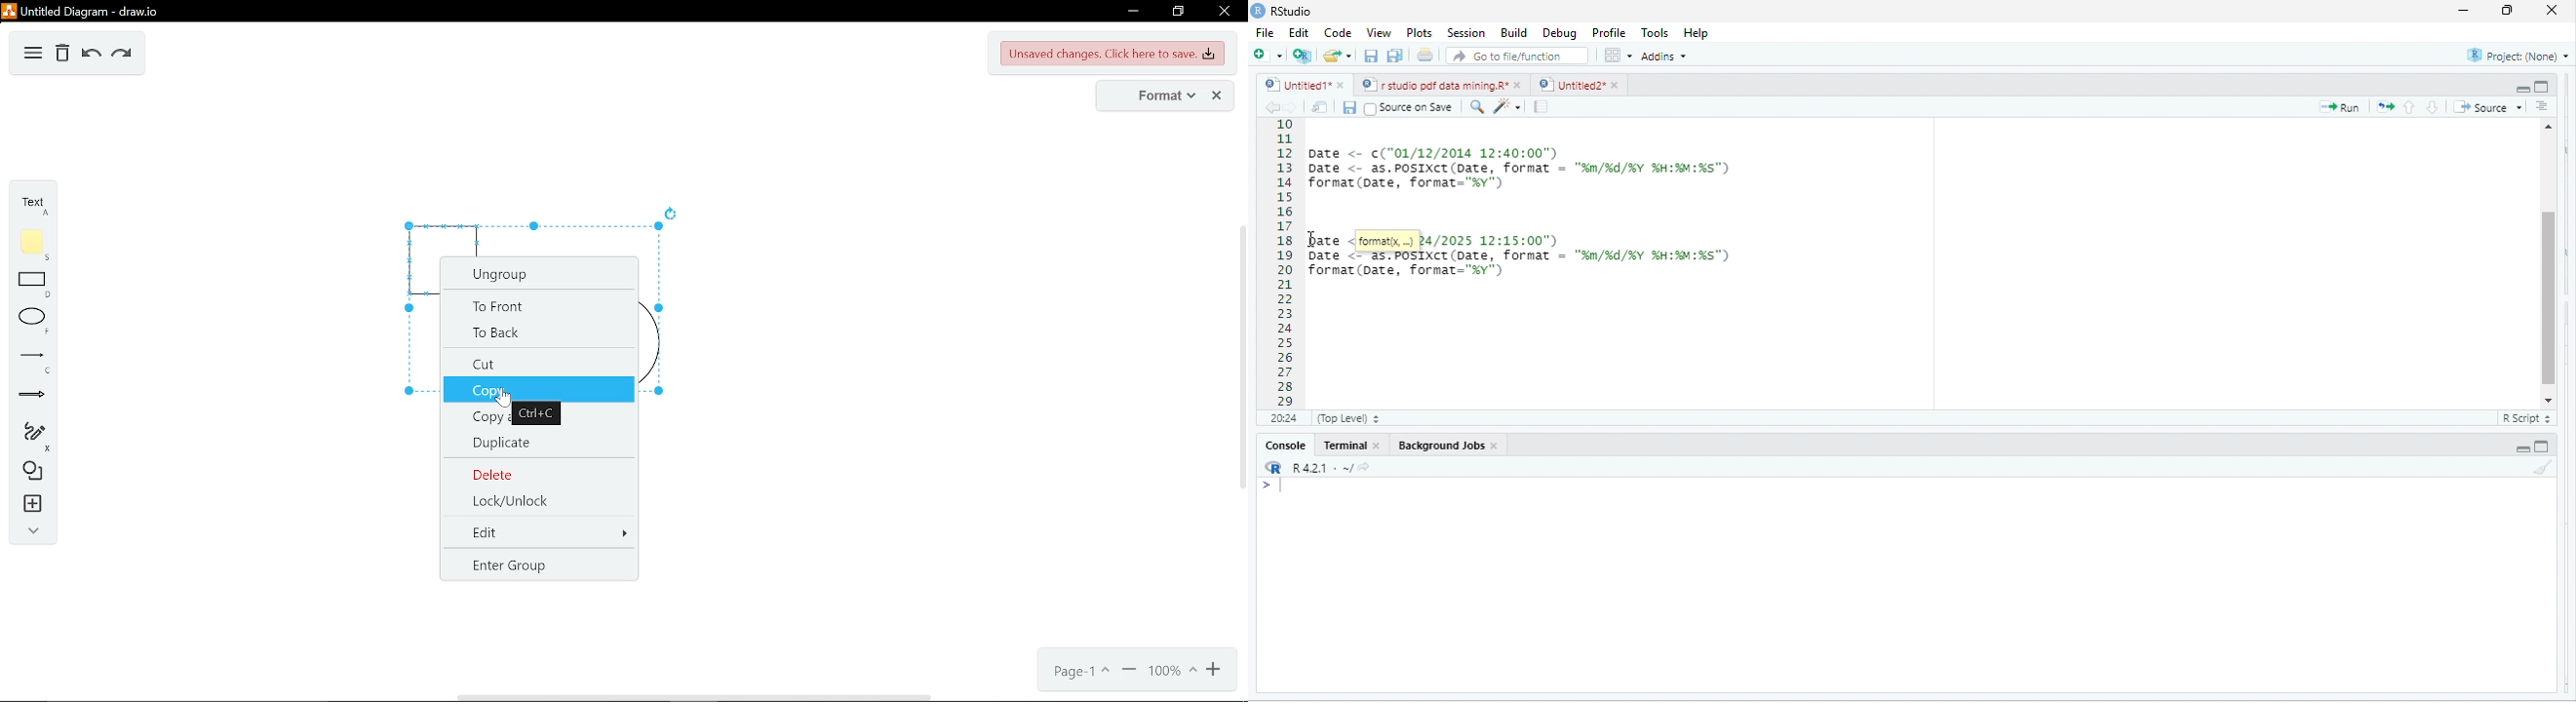  Describe the element at coordinates (2520, 84) in the screenshot. I see `hide r script` at that location.